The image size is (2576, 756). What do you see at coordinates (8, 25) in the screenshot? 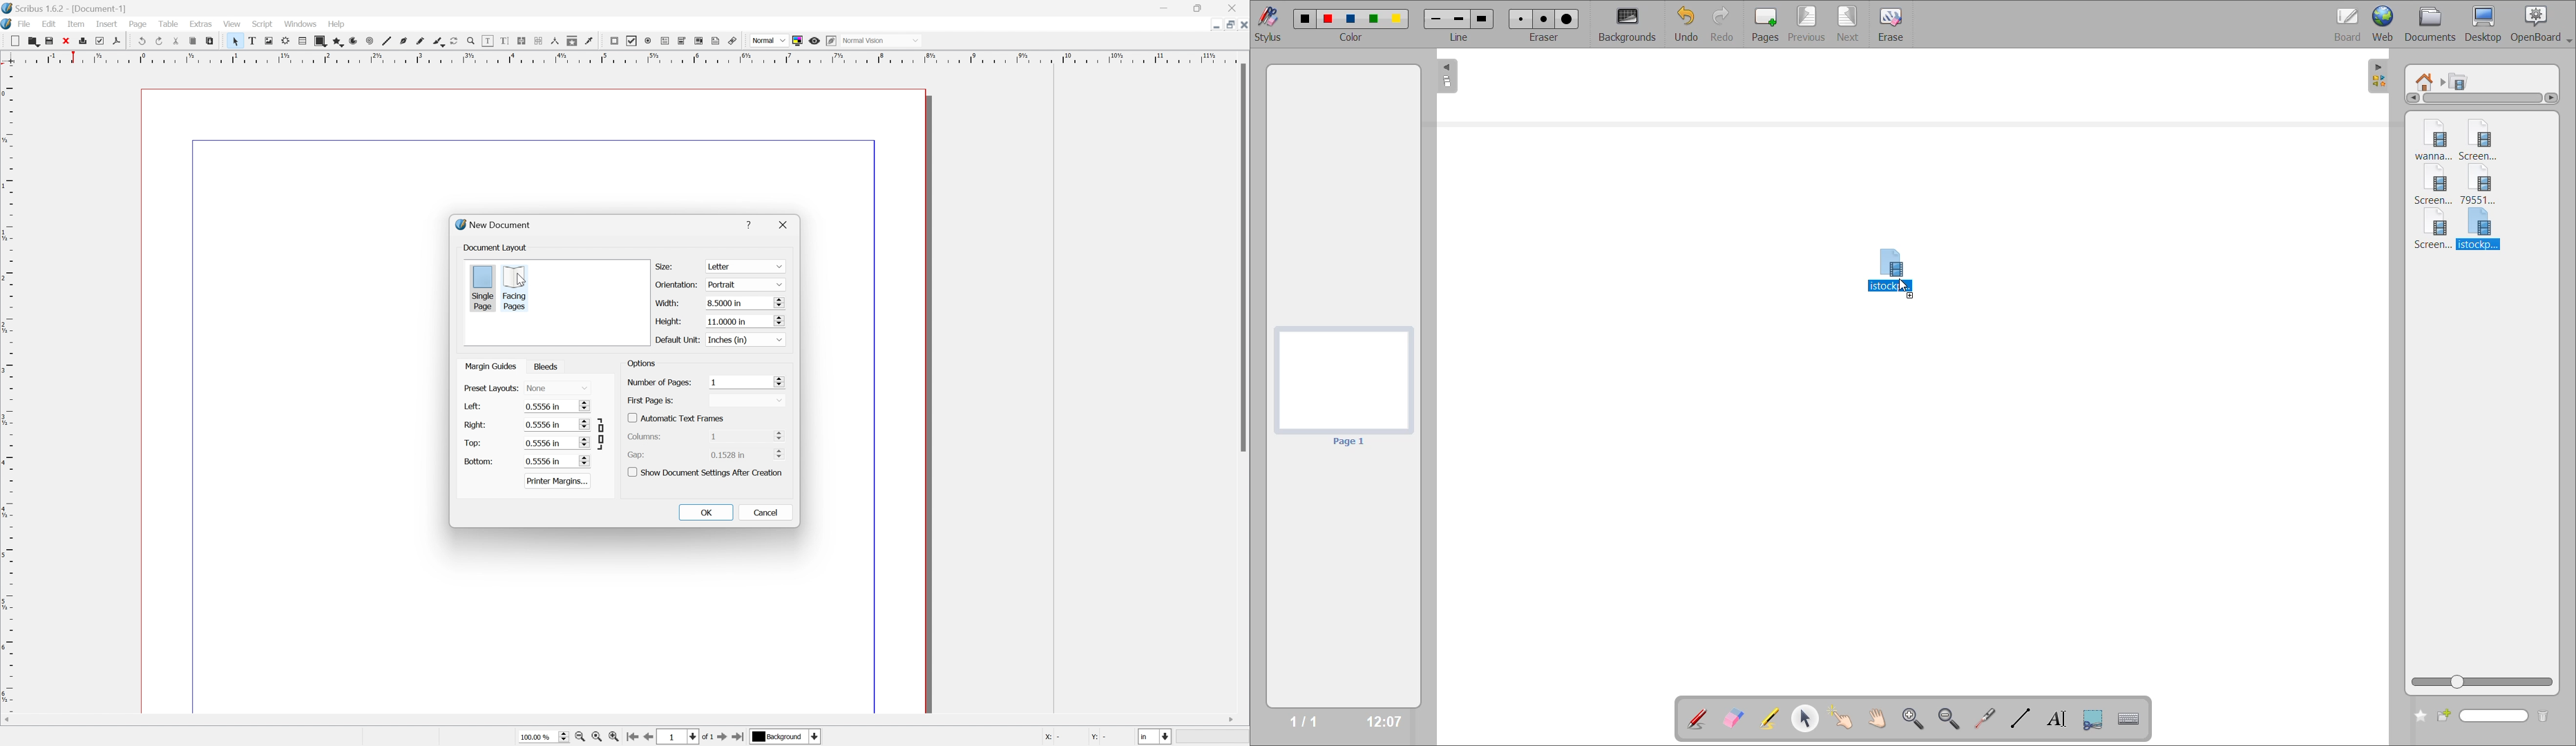
I see `Scribus icon` at bounding box center [8, 25].